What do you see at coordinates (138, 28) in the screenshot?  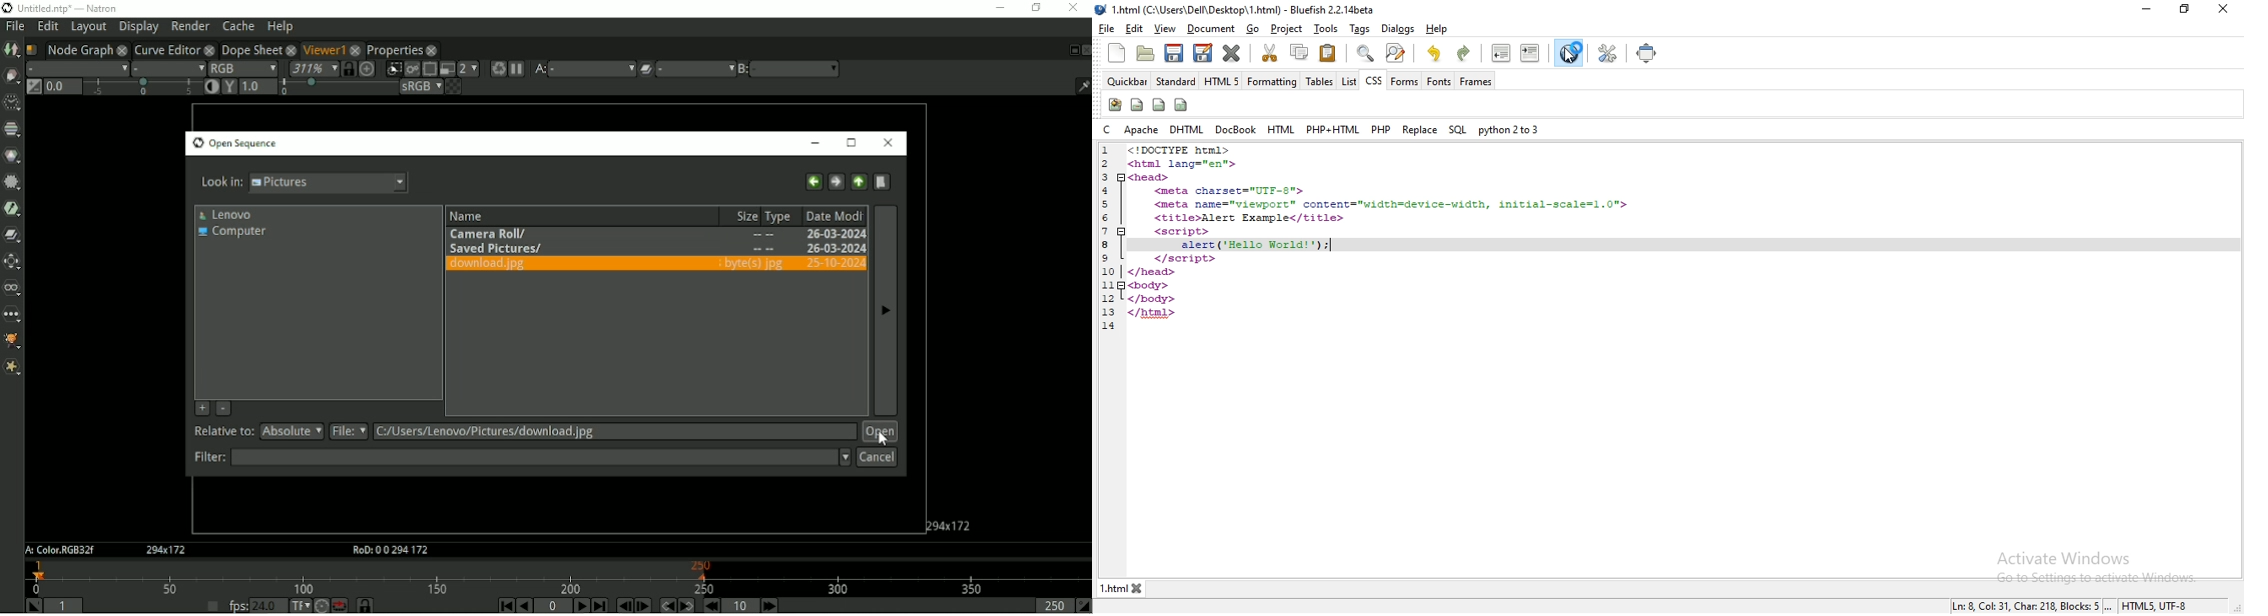 I see `Display` at bounding box center [138, 28].